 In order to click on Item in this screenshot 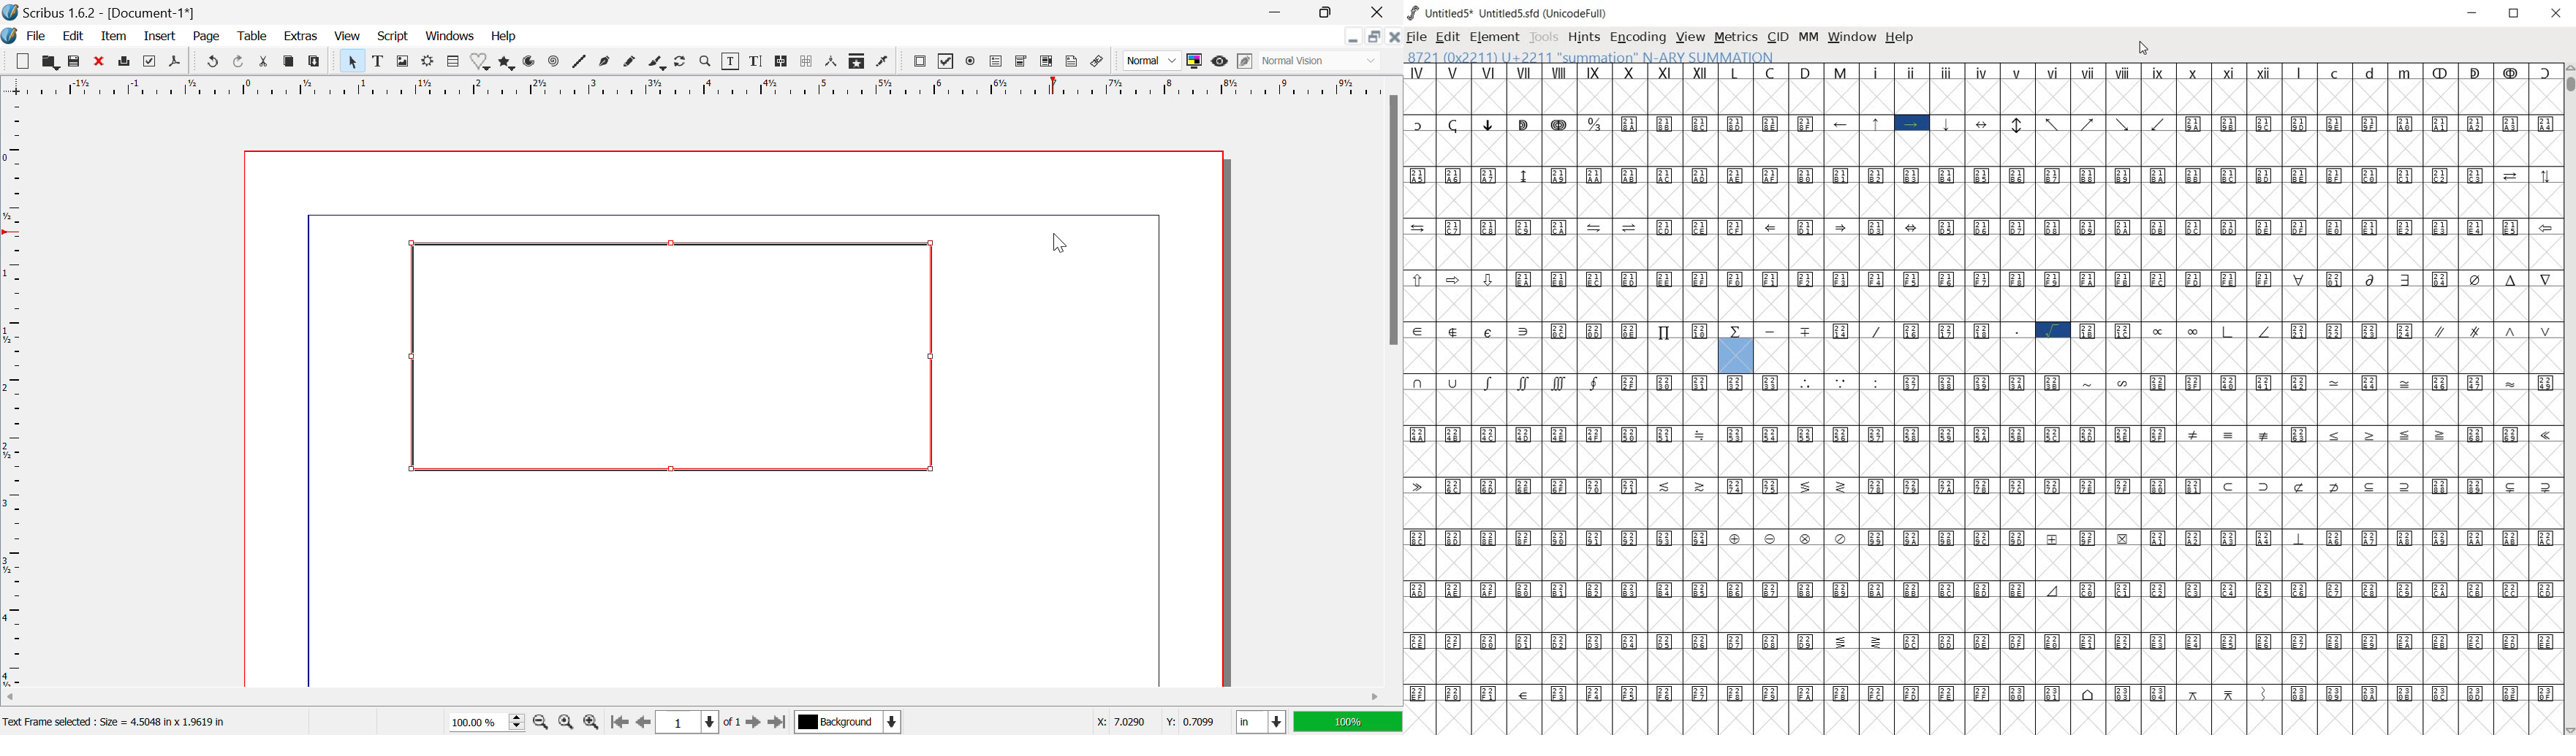, I will do `click(114, 38)`.